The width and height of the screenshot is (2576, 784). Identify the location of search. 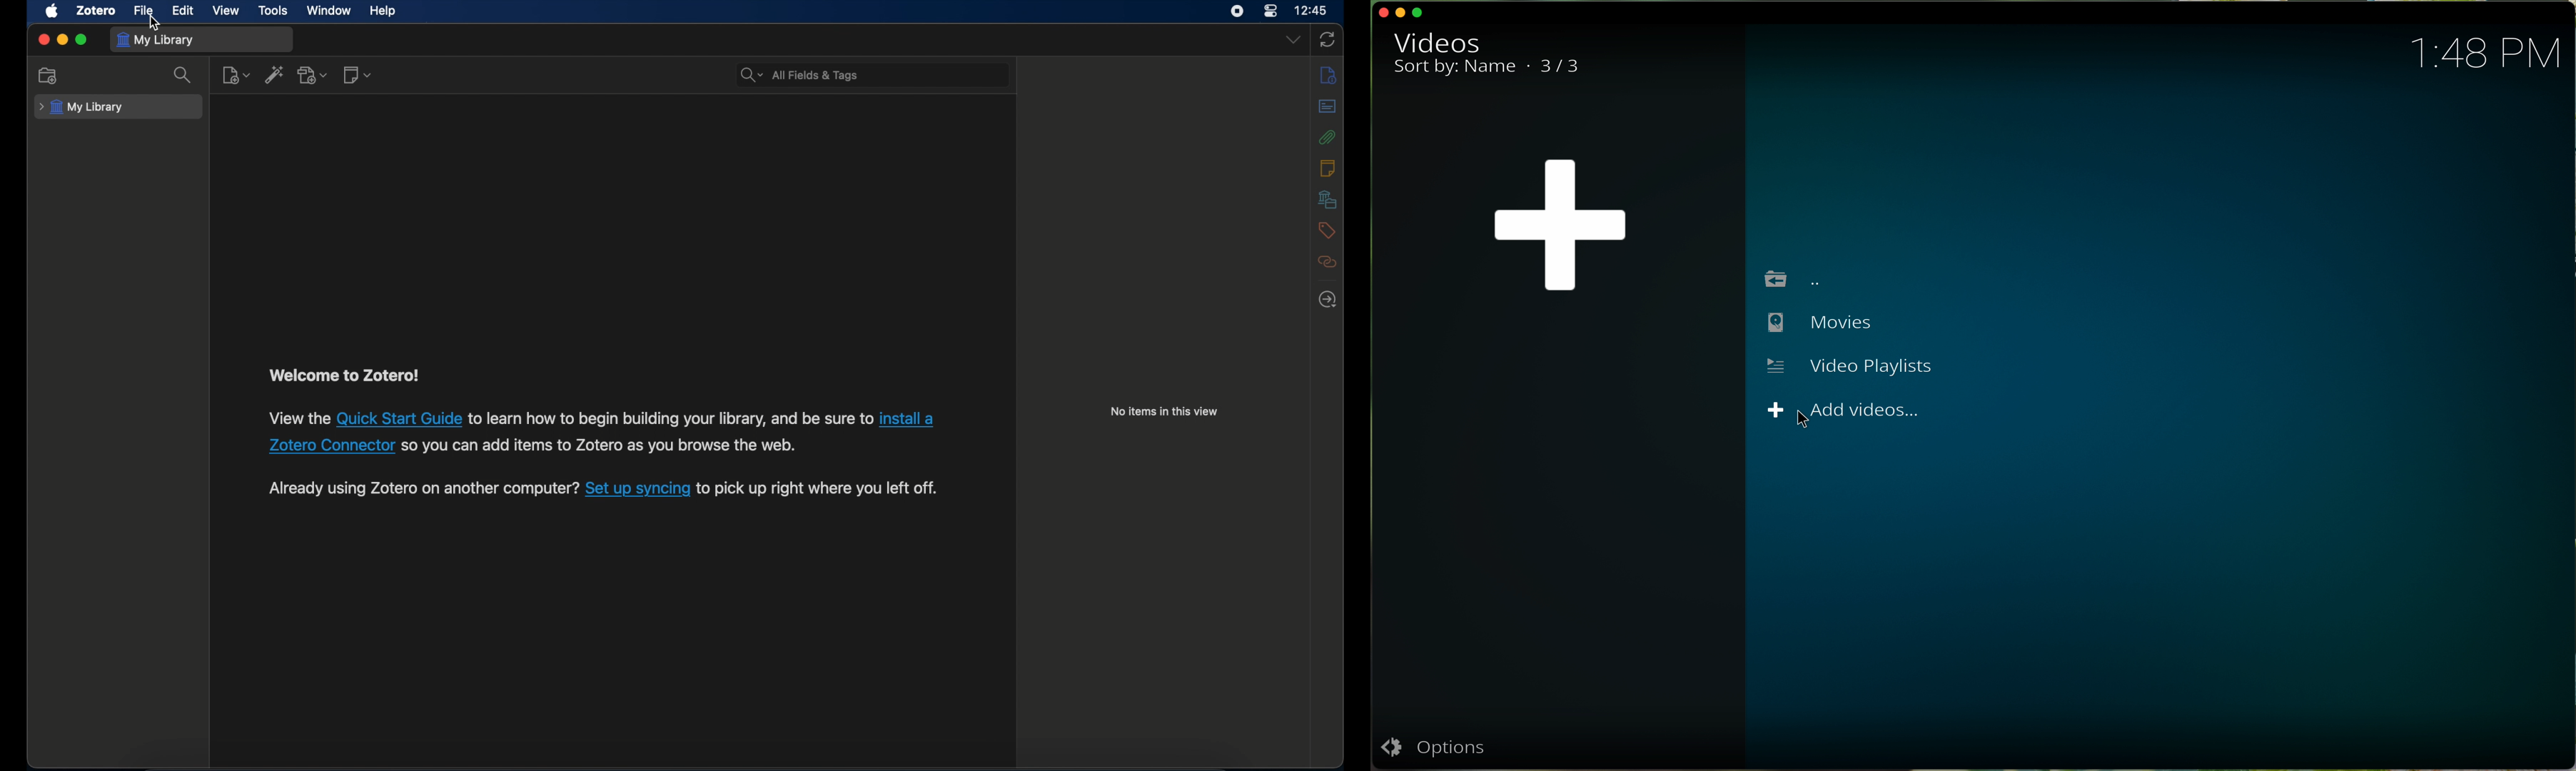
(183, 75).